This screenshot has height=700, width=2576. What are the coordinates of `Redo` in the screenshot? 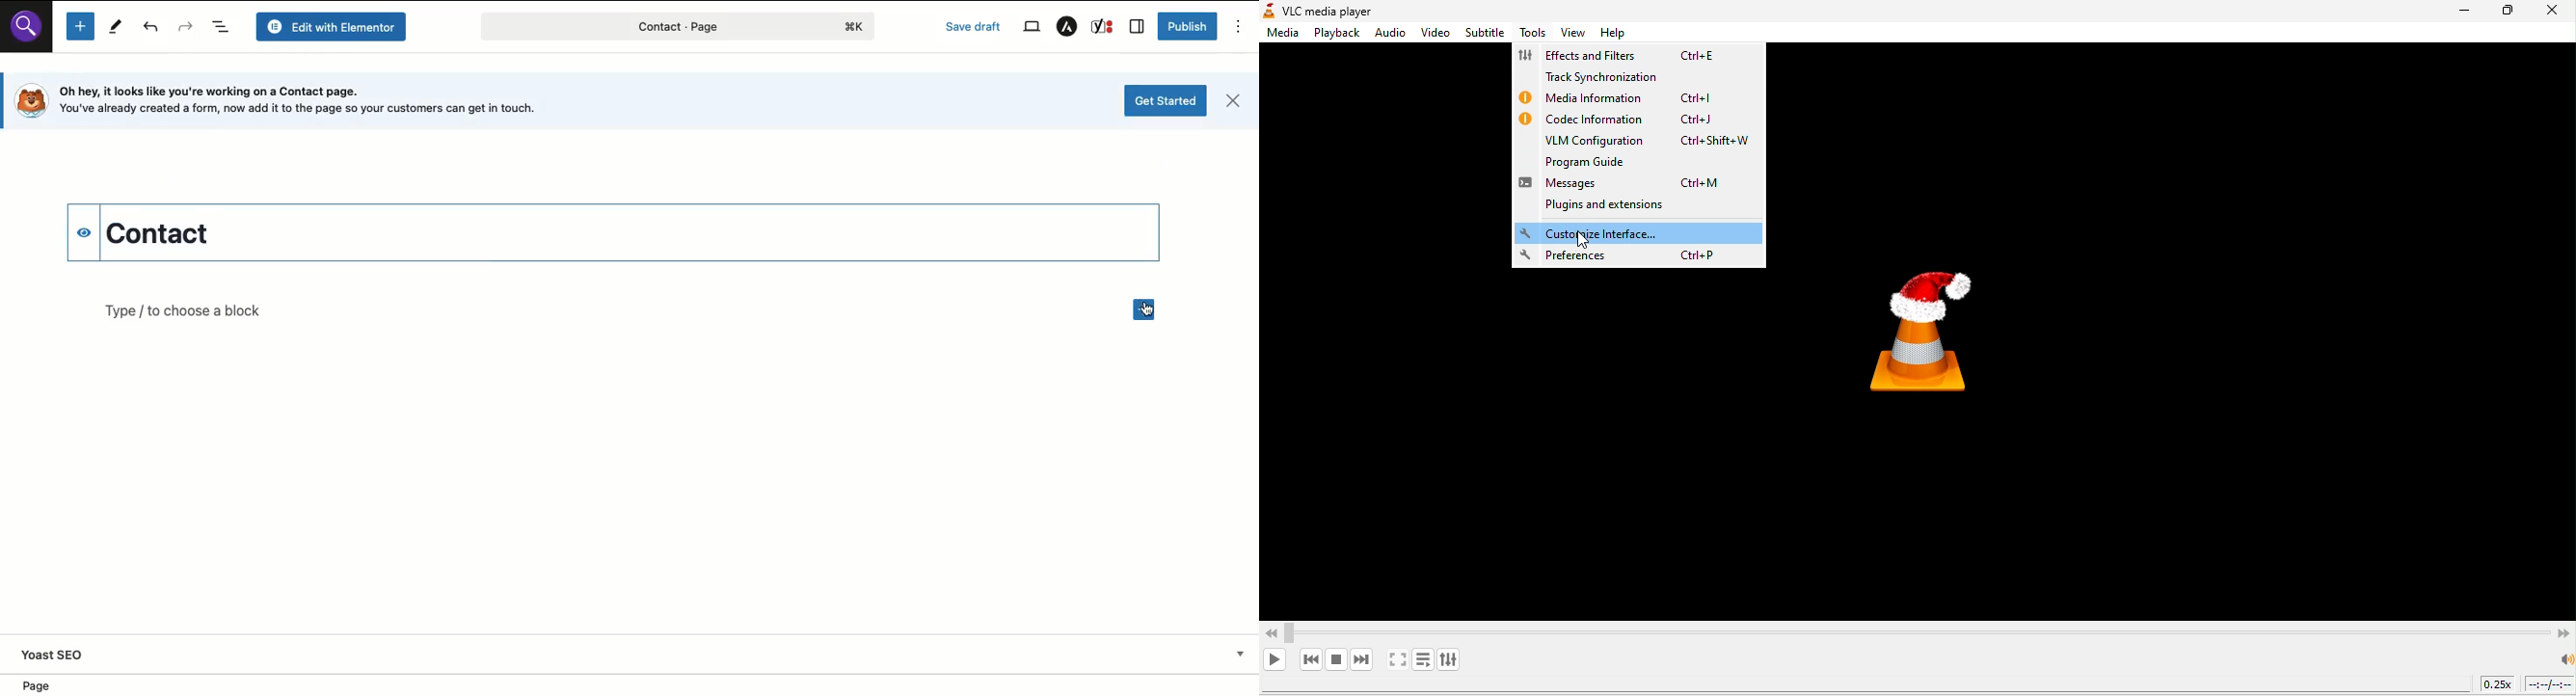 It's located at (186, 28).